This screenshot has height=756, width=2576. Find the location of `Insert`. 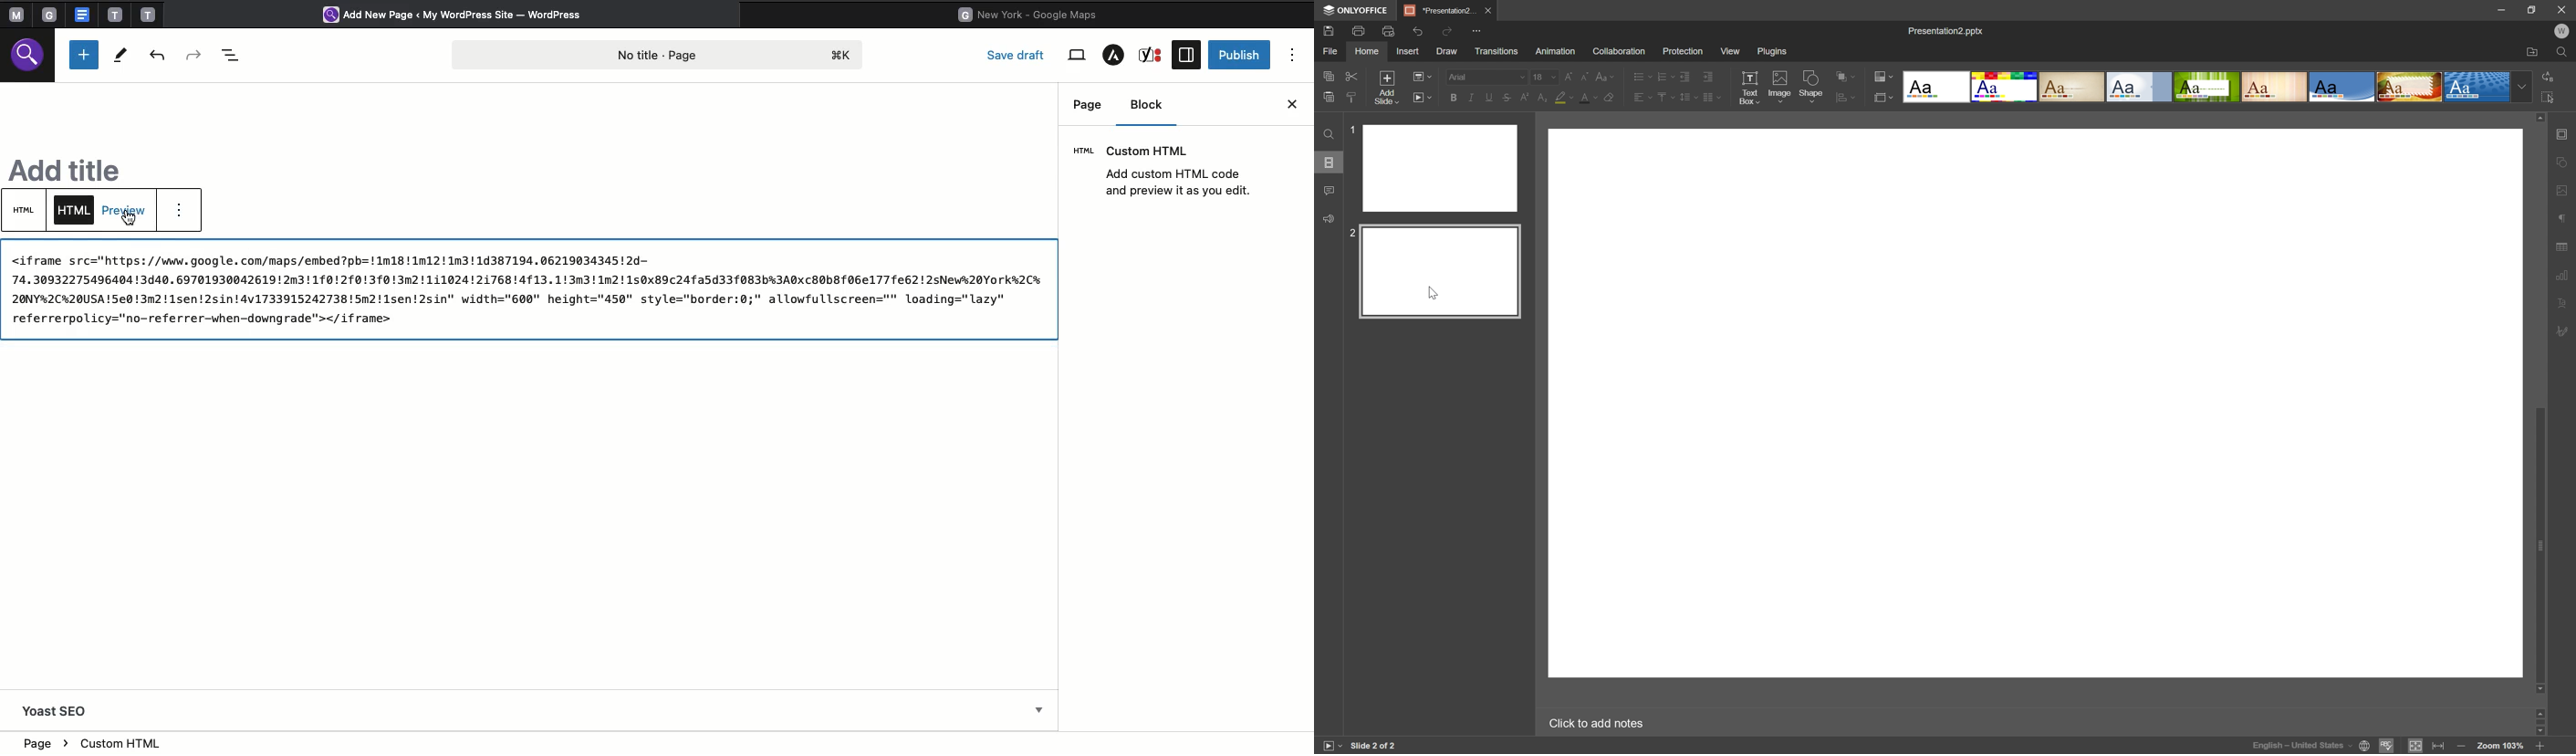

Insert is located at coordinates (1406, 51).